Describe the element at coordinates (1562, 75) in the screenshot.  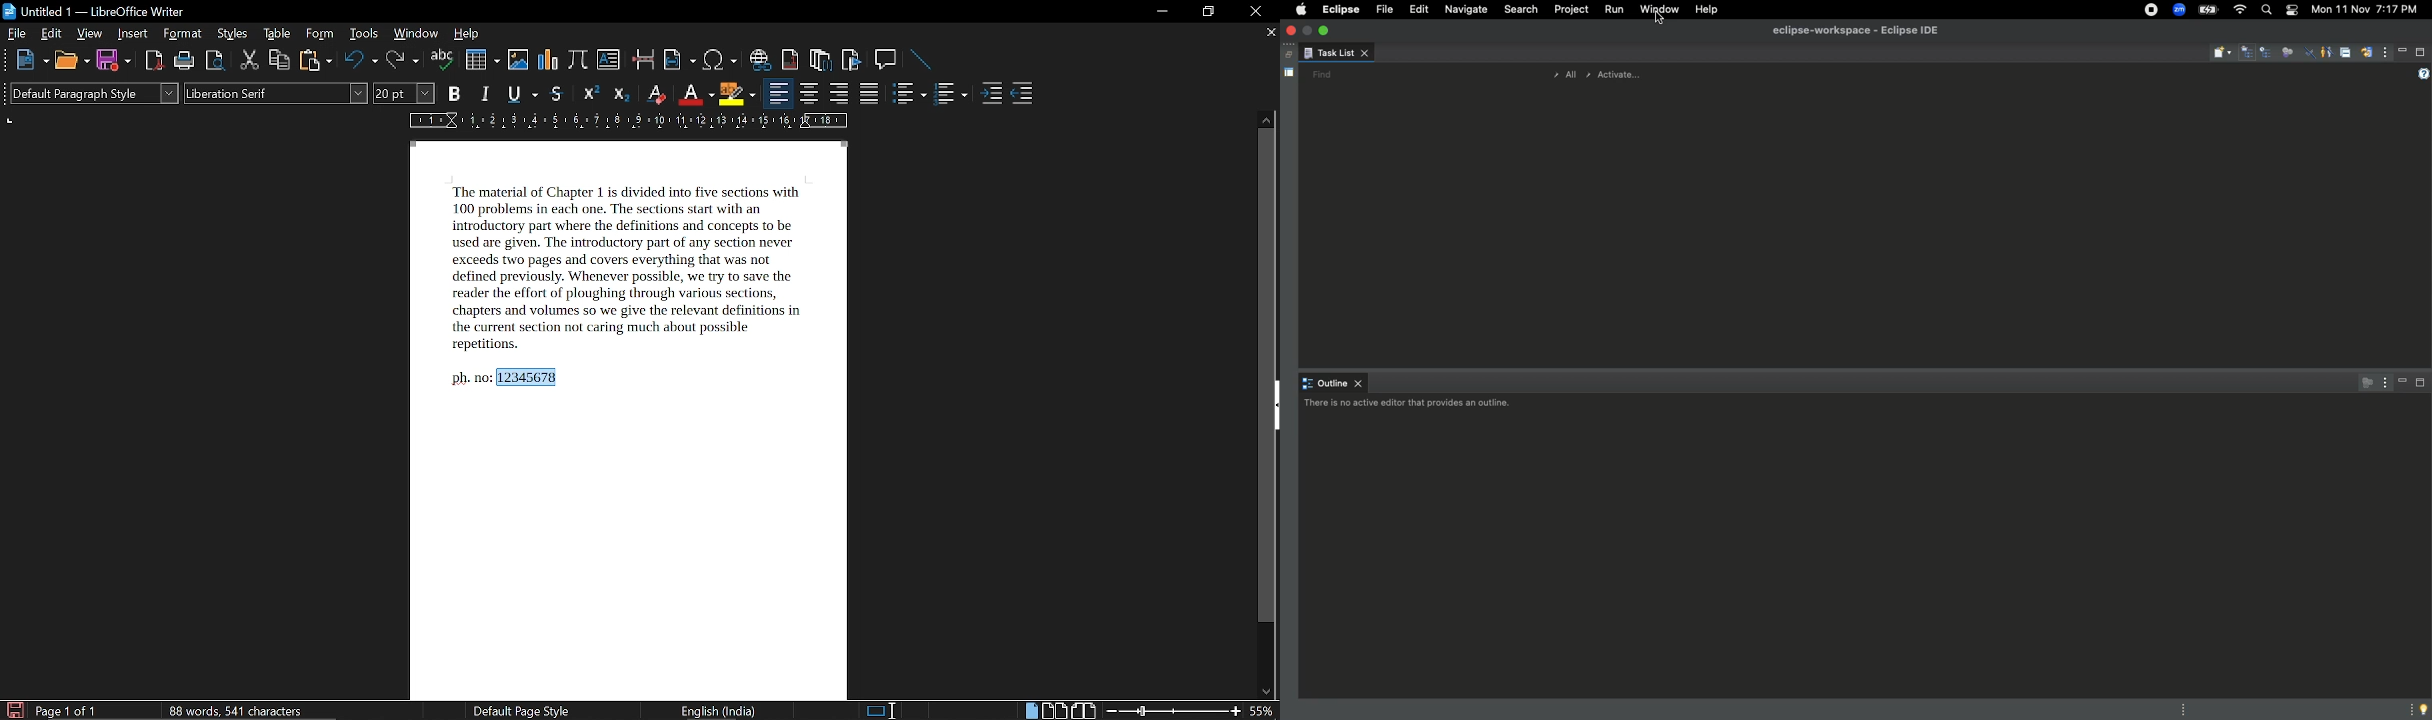
I see `All` at that location.